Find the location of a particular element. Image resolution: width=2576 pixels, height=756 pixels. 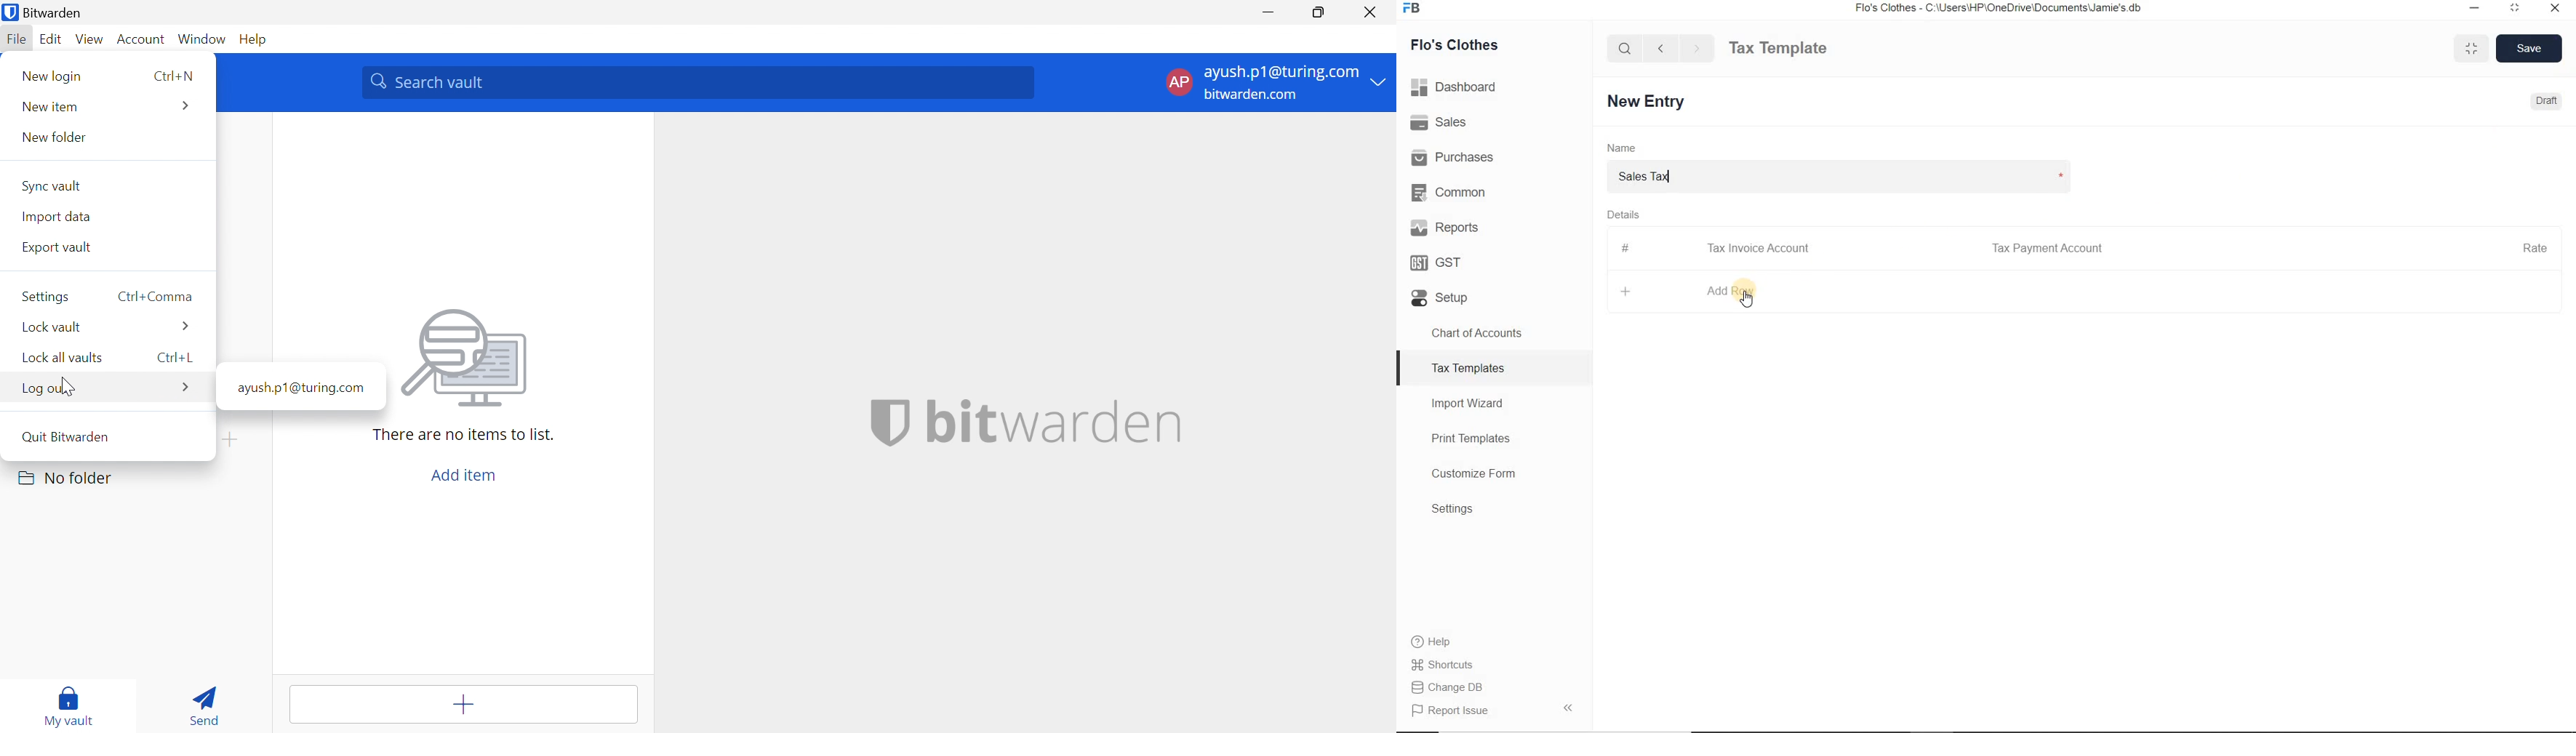

account options is located at coordinates (1276, 81).